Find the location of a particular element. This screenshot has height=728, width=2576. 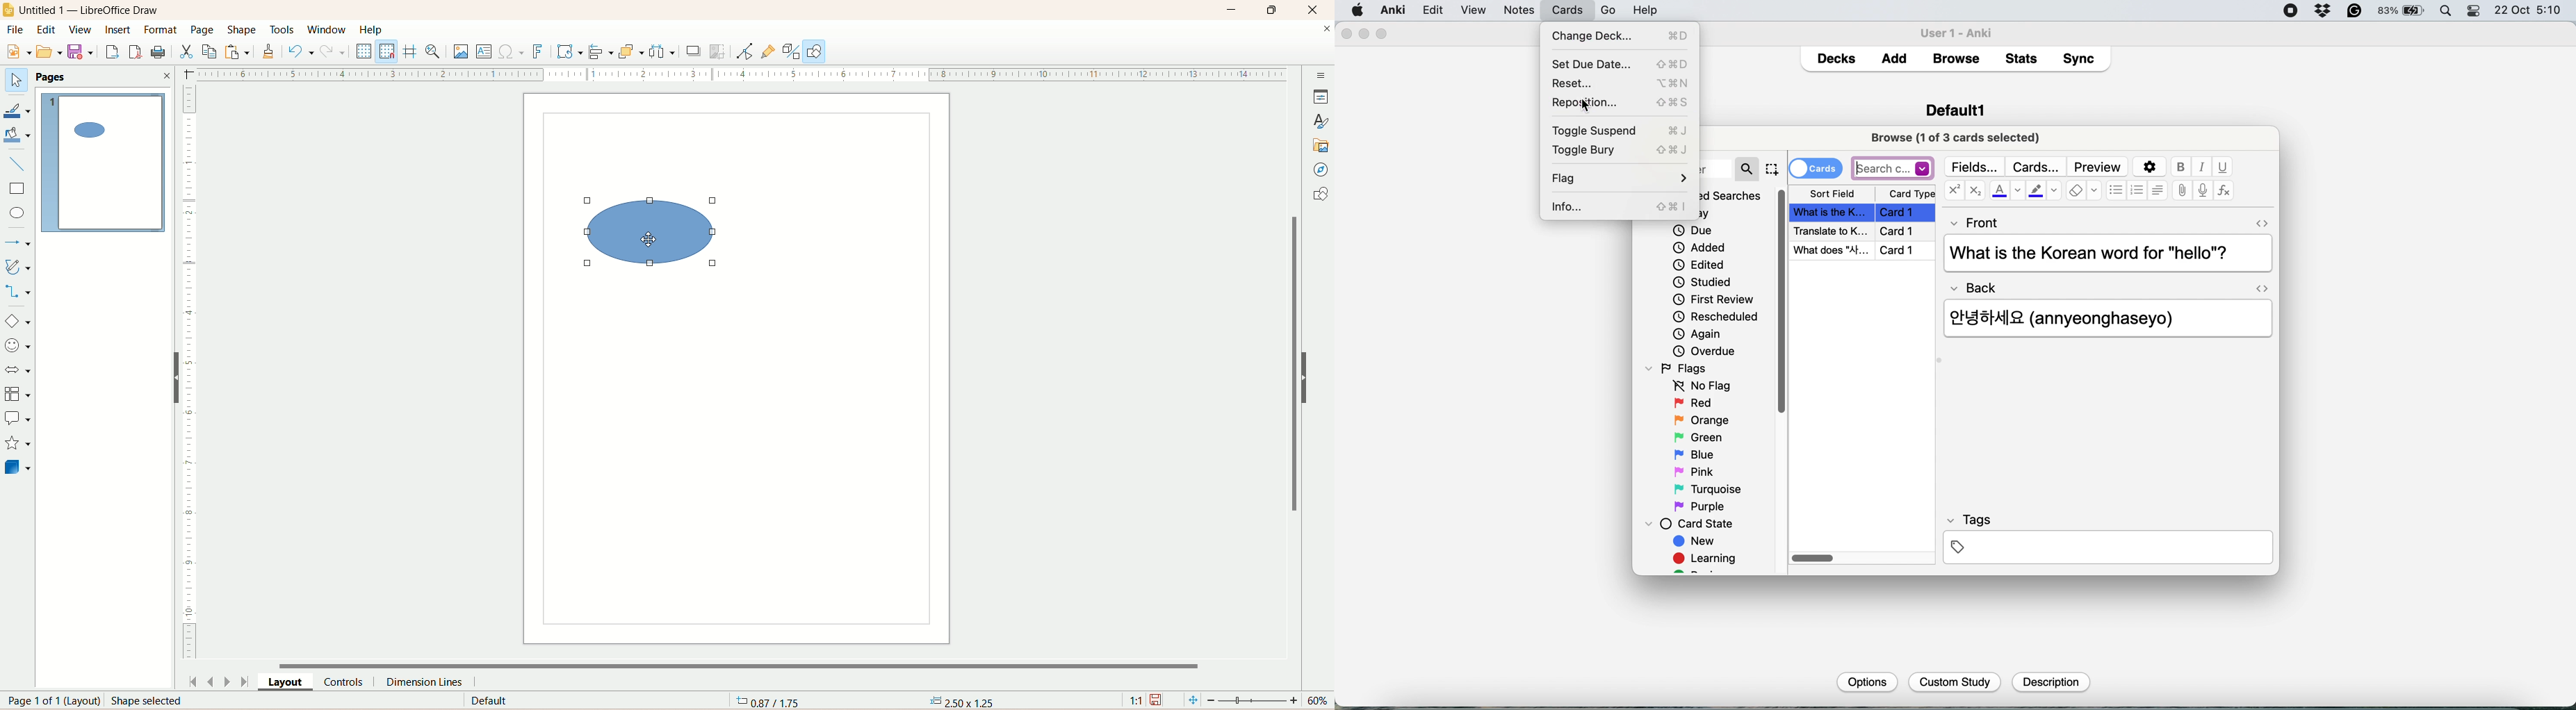

Browse (1 of 3 cards selected) is located at coordinates (1959, 137).